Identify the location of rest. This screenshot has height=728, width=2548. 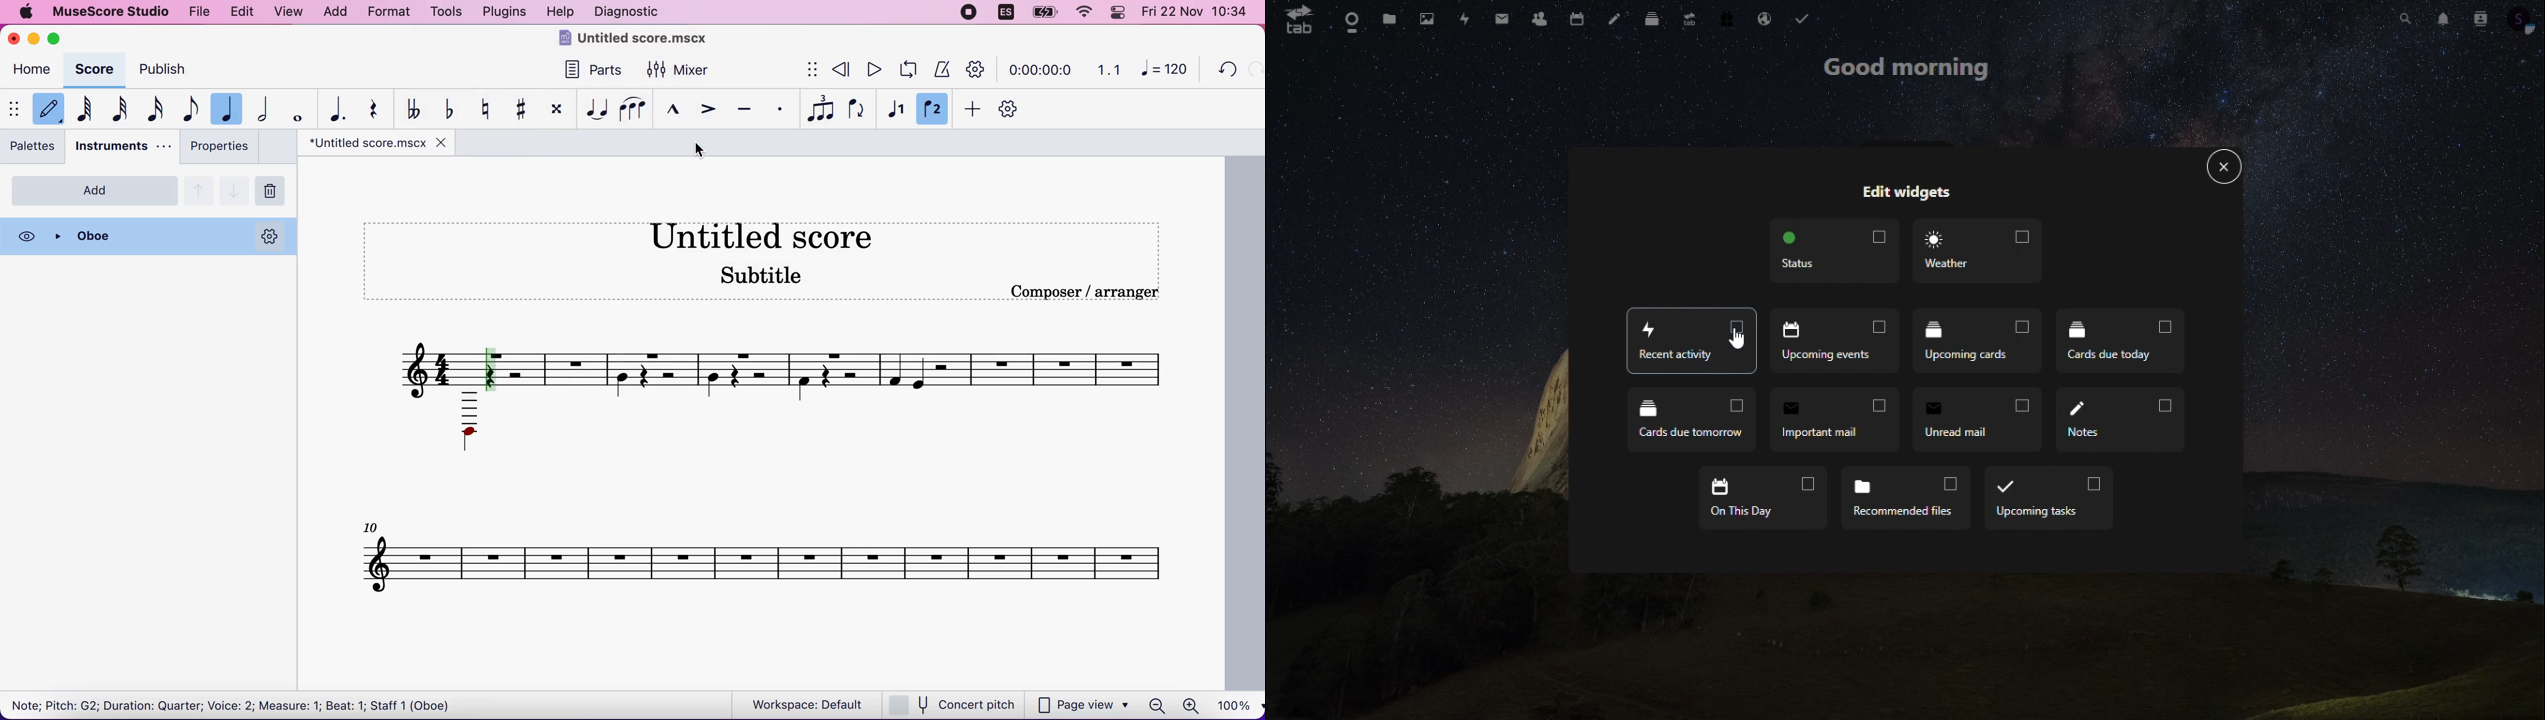
(381, 111).